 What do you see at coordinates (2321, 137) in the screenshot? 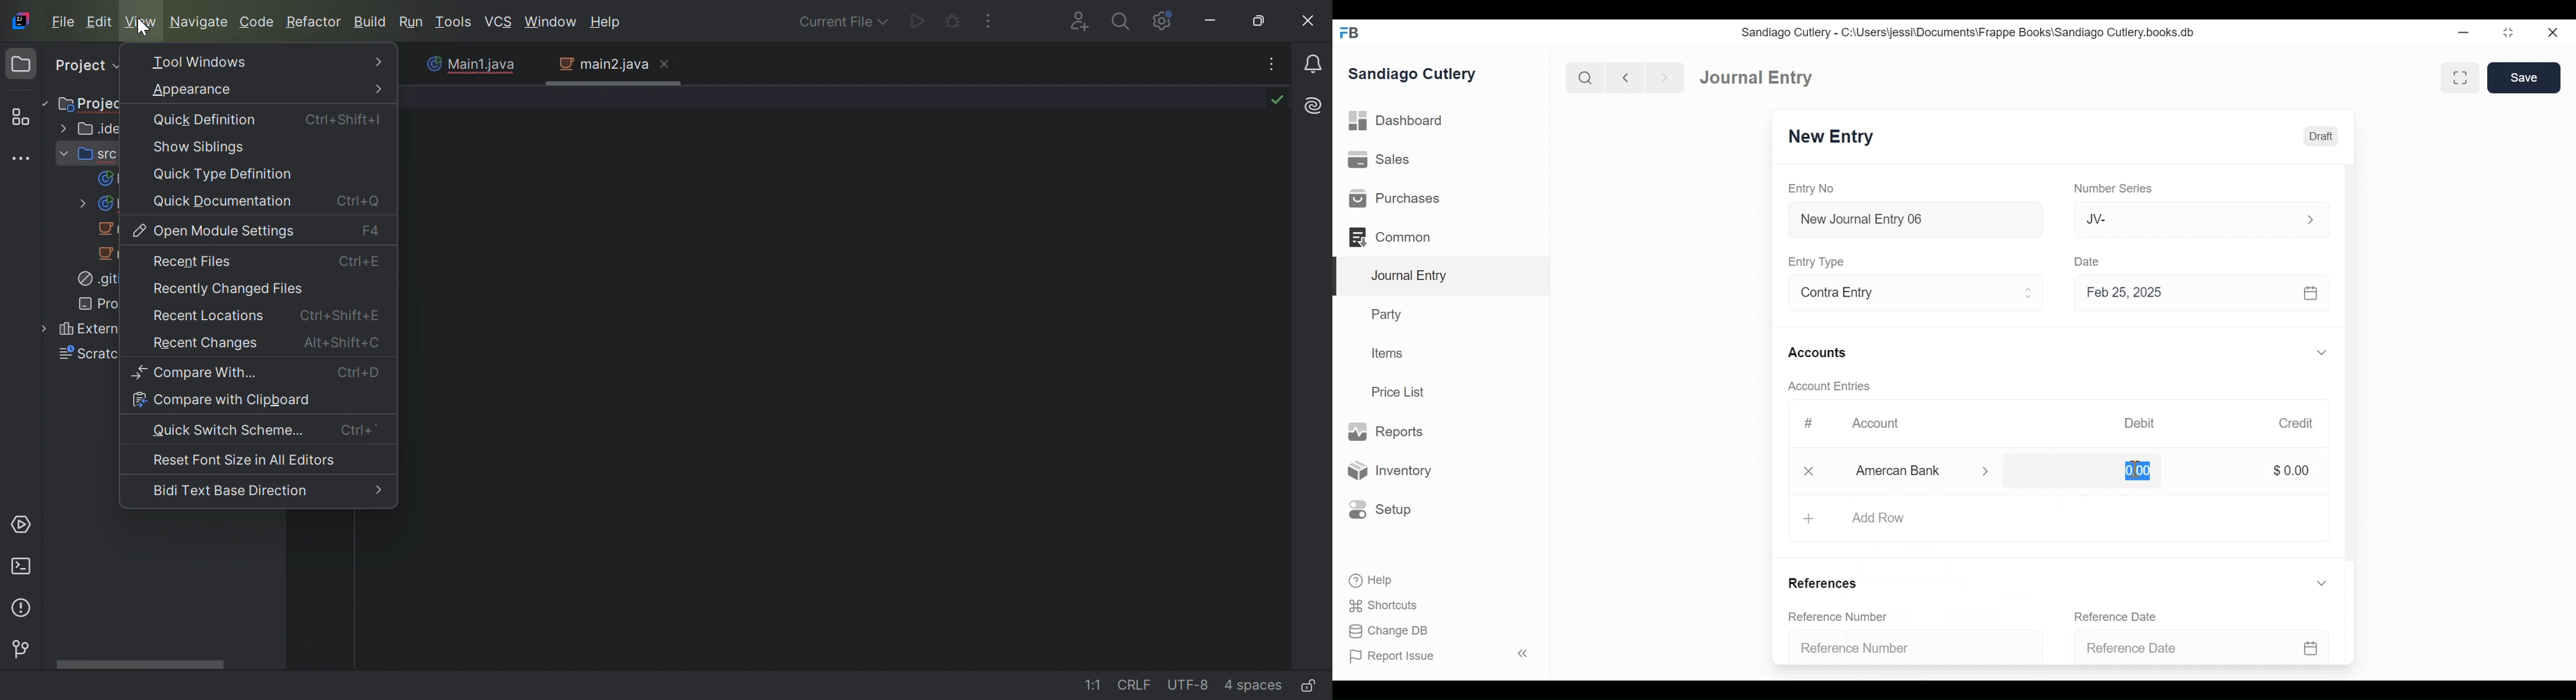
I see `Draft` at bounding box center [2321, 137].